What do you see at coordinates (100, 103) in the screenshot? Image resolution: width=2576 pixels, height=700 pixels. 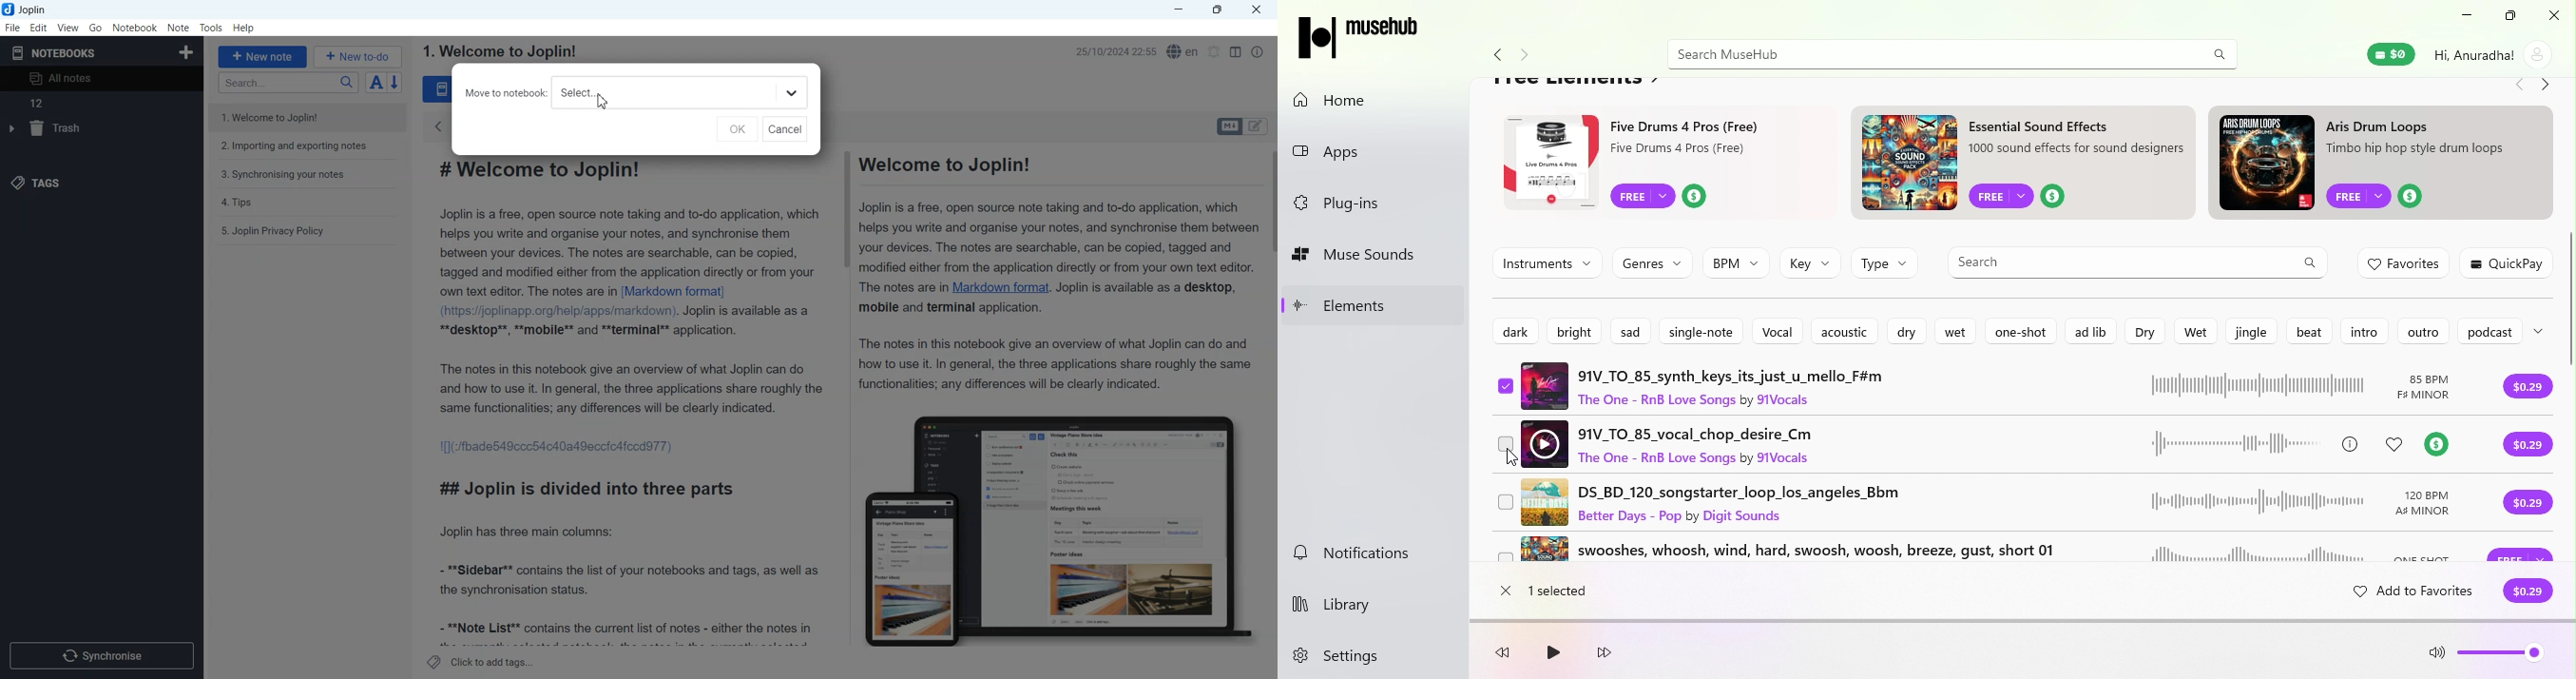 I see `12` at bounding box center [100, 103].